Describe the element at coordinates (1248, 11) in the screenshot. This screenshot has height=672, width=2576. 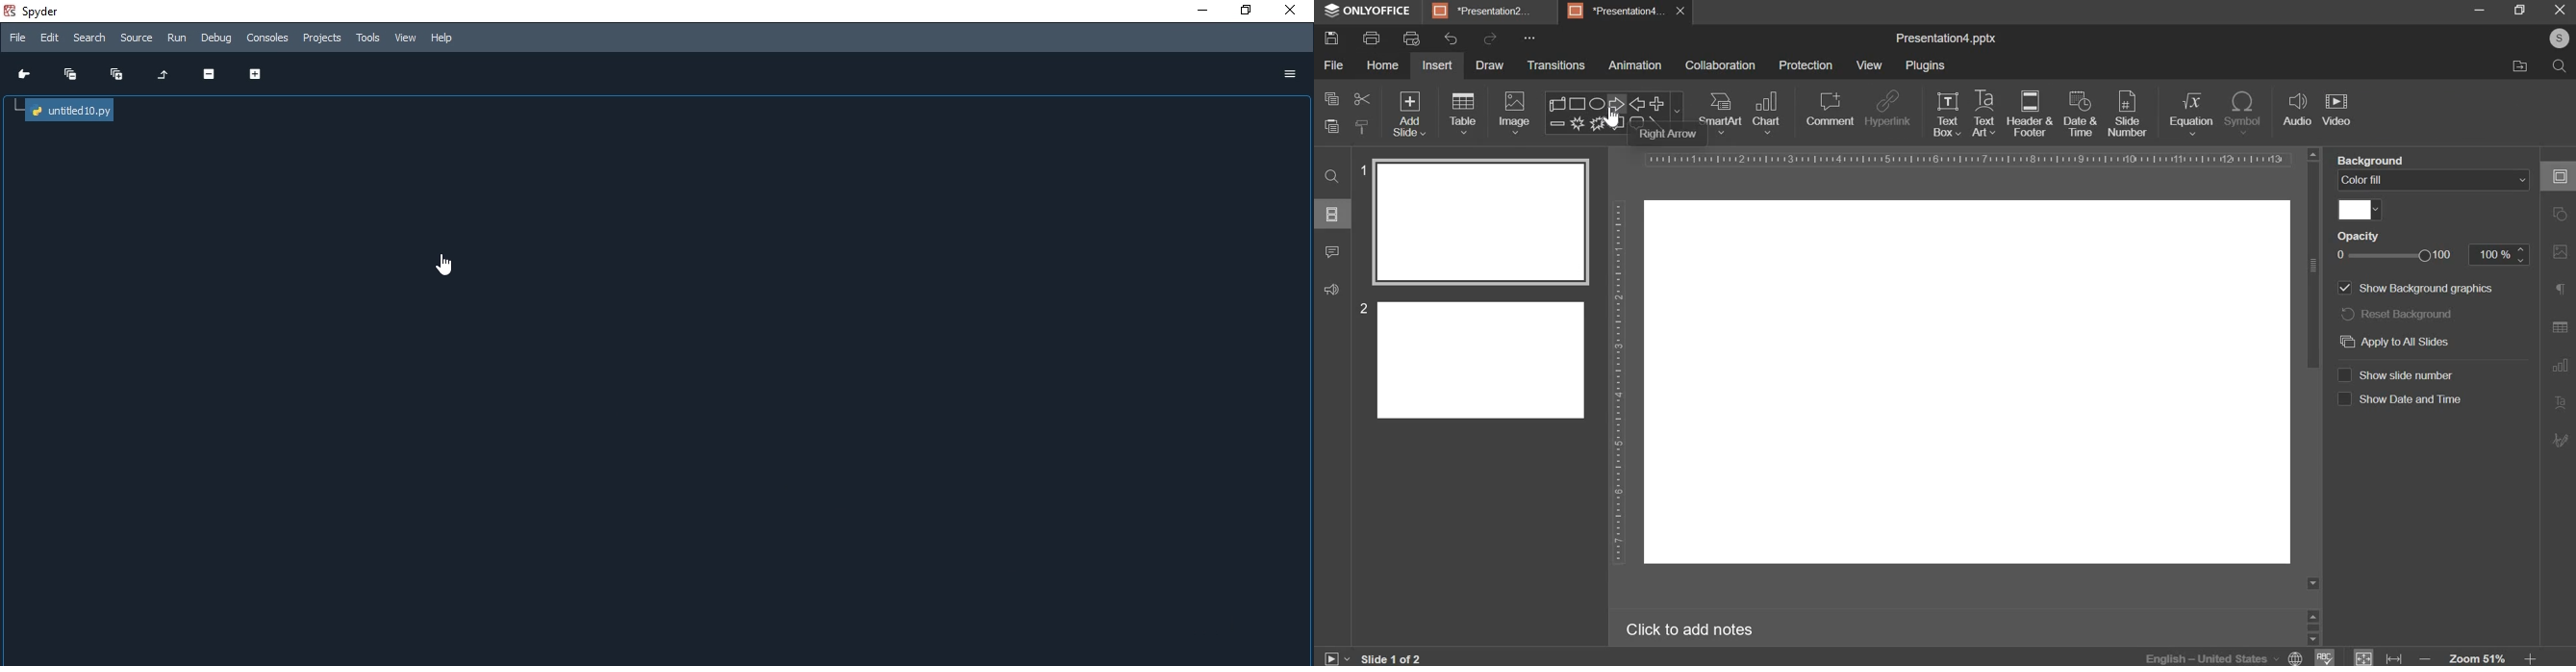
I see `restore` at that location.